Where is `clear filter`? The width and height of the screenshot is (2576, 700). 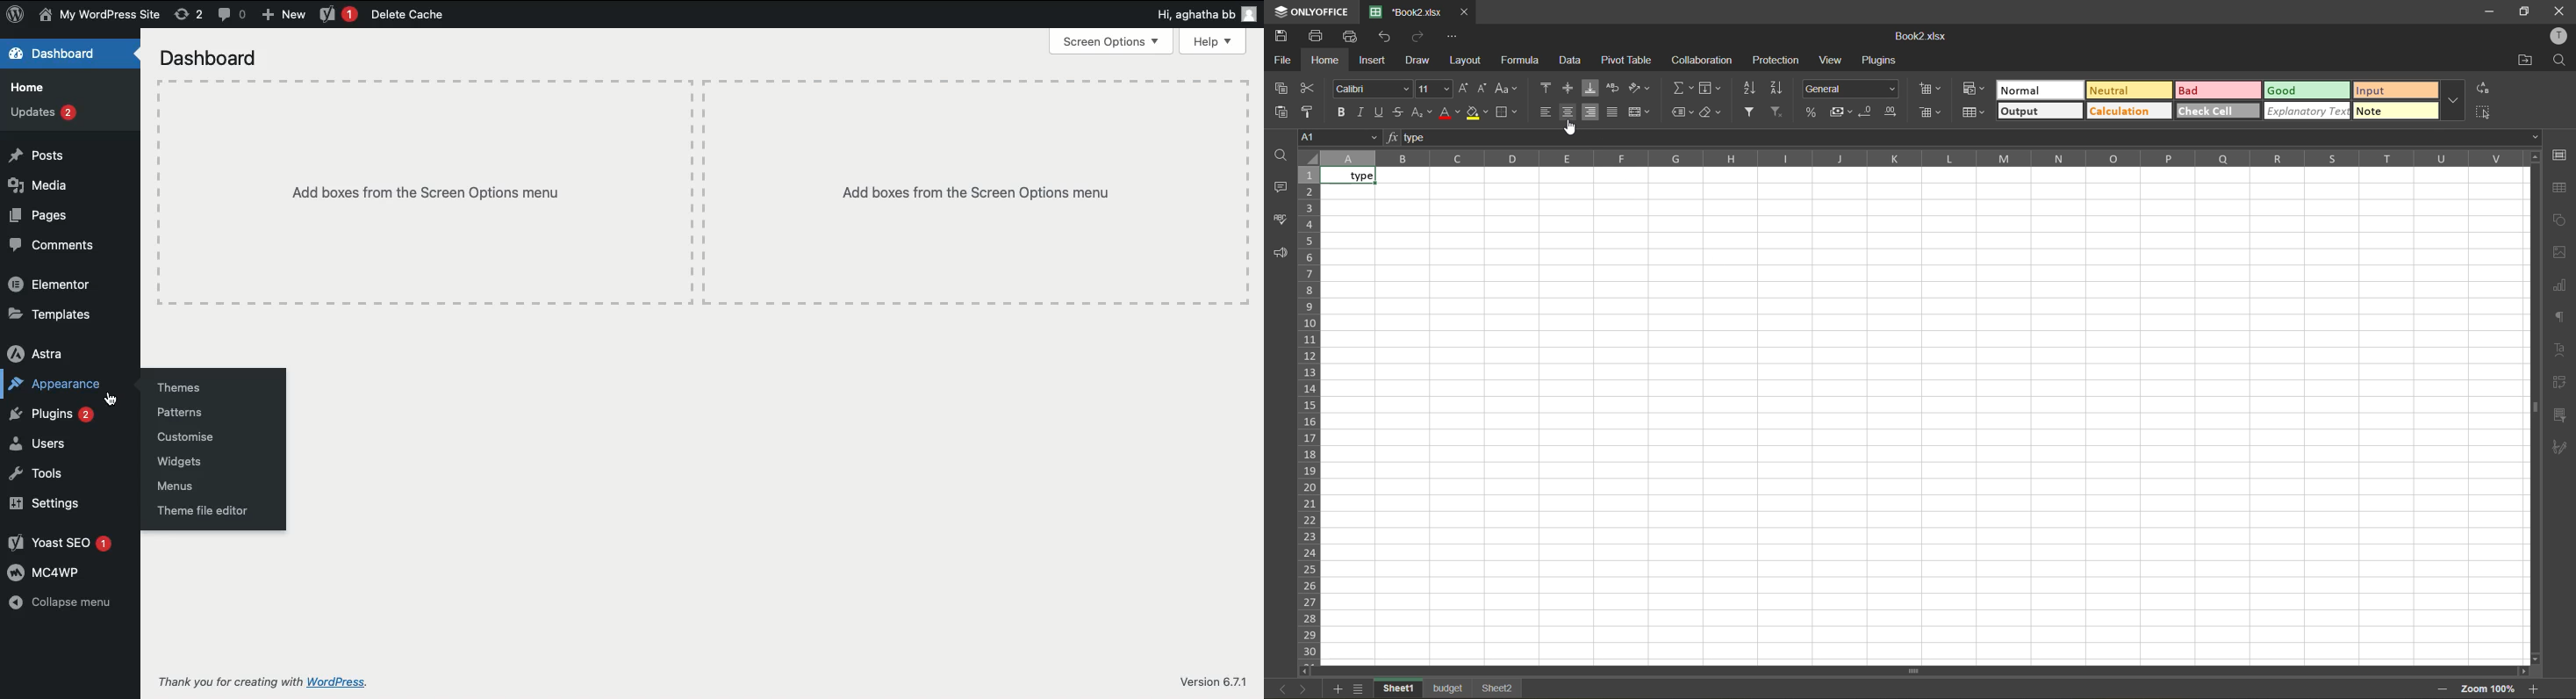 clear filter is located at coordinates (1777, 112).